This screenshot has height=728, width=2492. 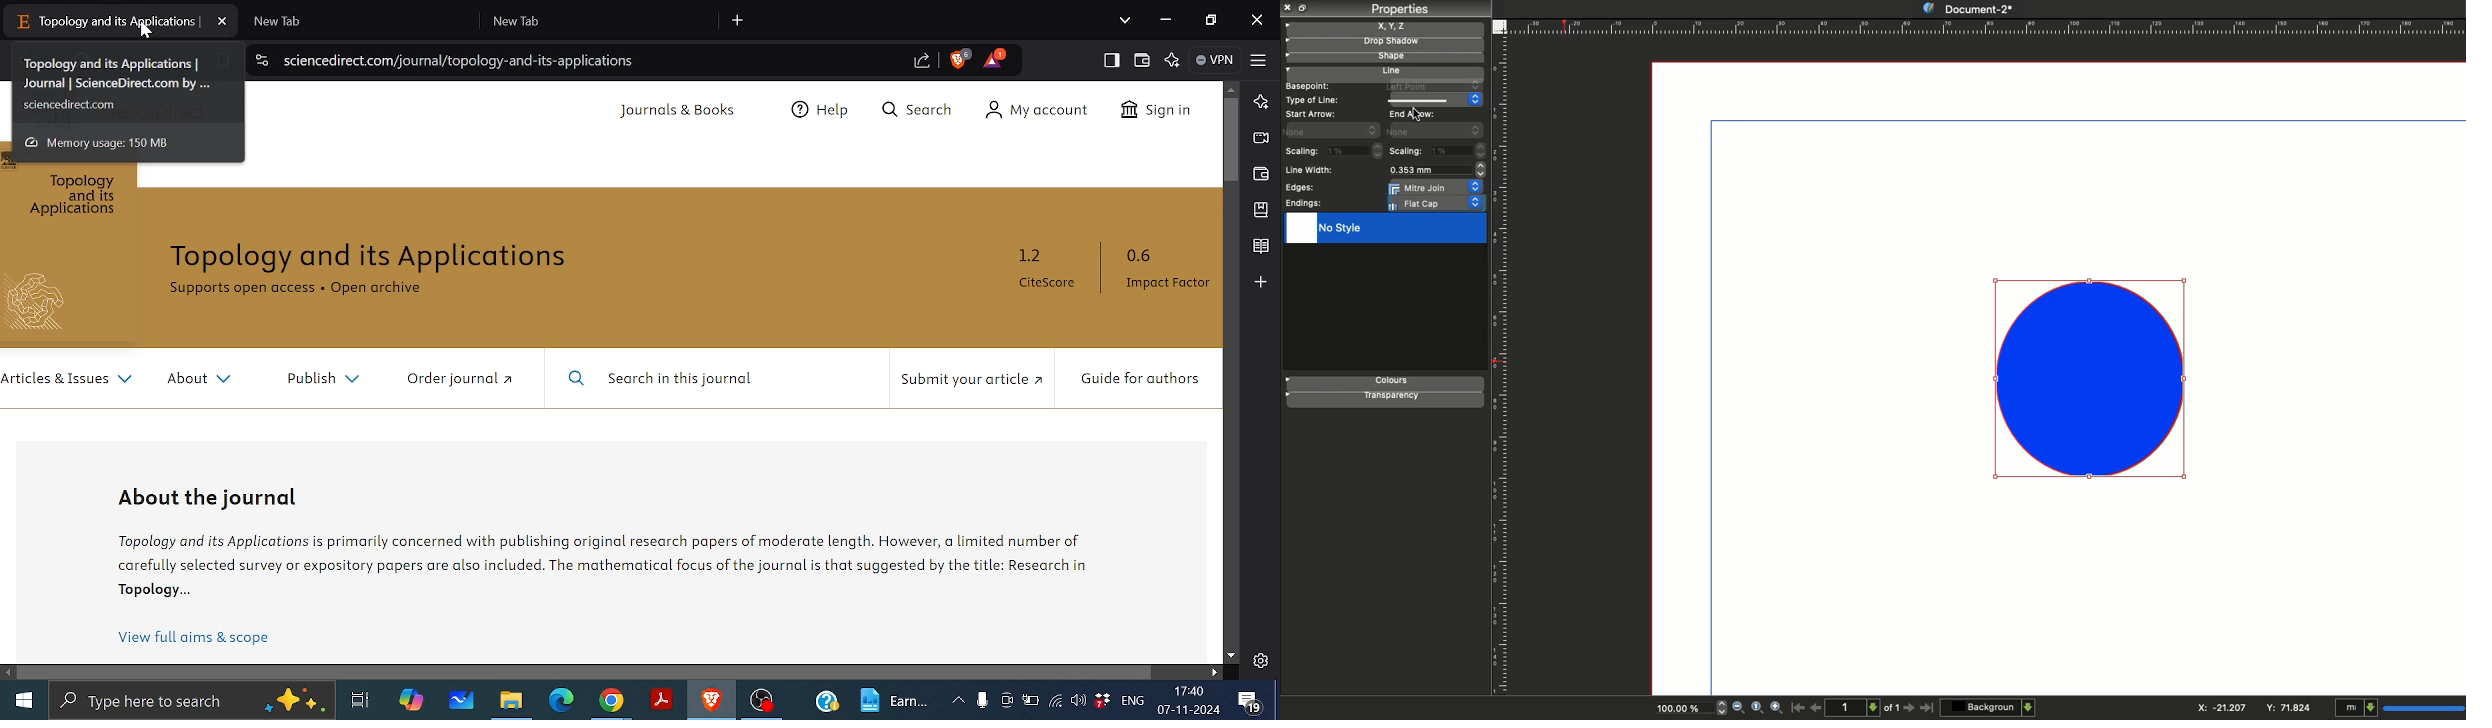 What do you see at coordinates (2397, 708) in the screenshot?
I see `mI` at bounding box center [2397, 708].